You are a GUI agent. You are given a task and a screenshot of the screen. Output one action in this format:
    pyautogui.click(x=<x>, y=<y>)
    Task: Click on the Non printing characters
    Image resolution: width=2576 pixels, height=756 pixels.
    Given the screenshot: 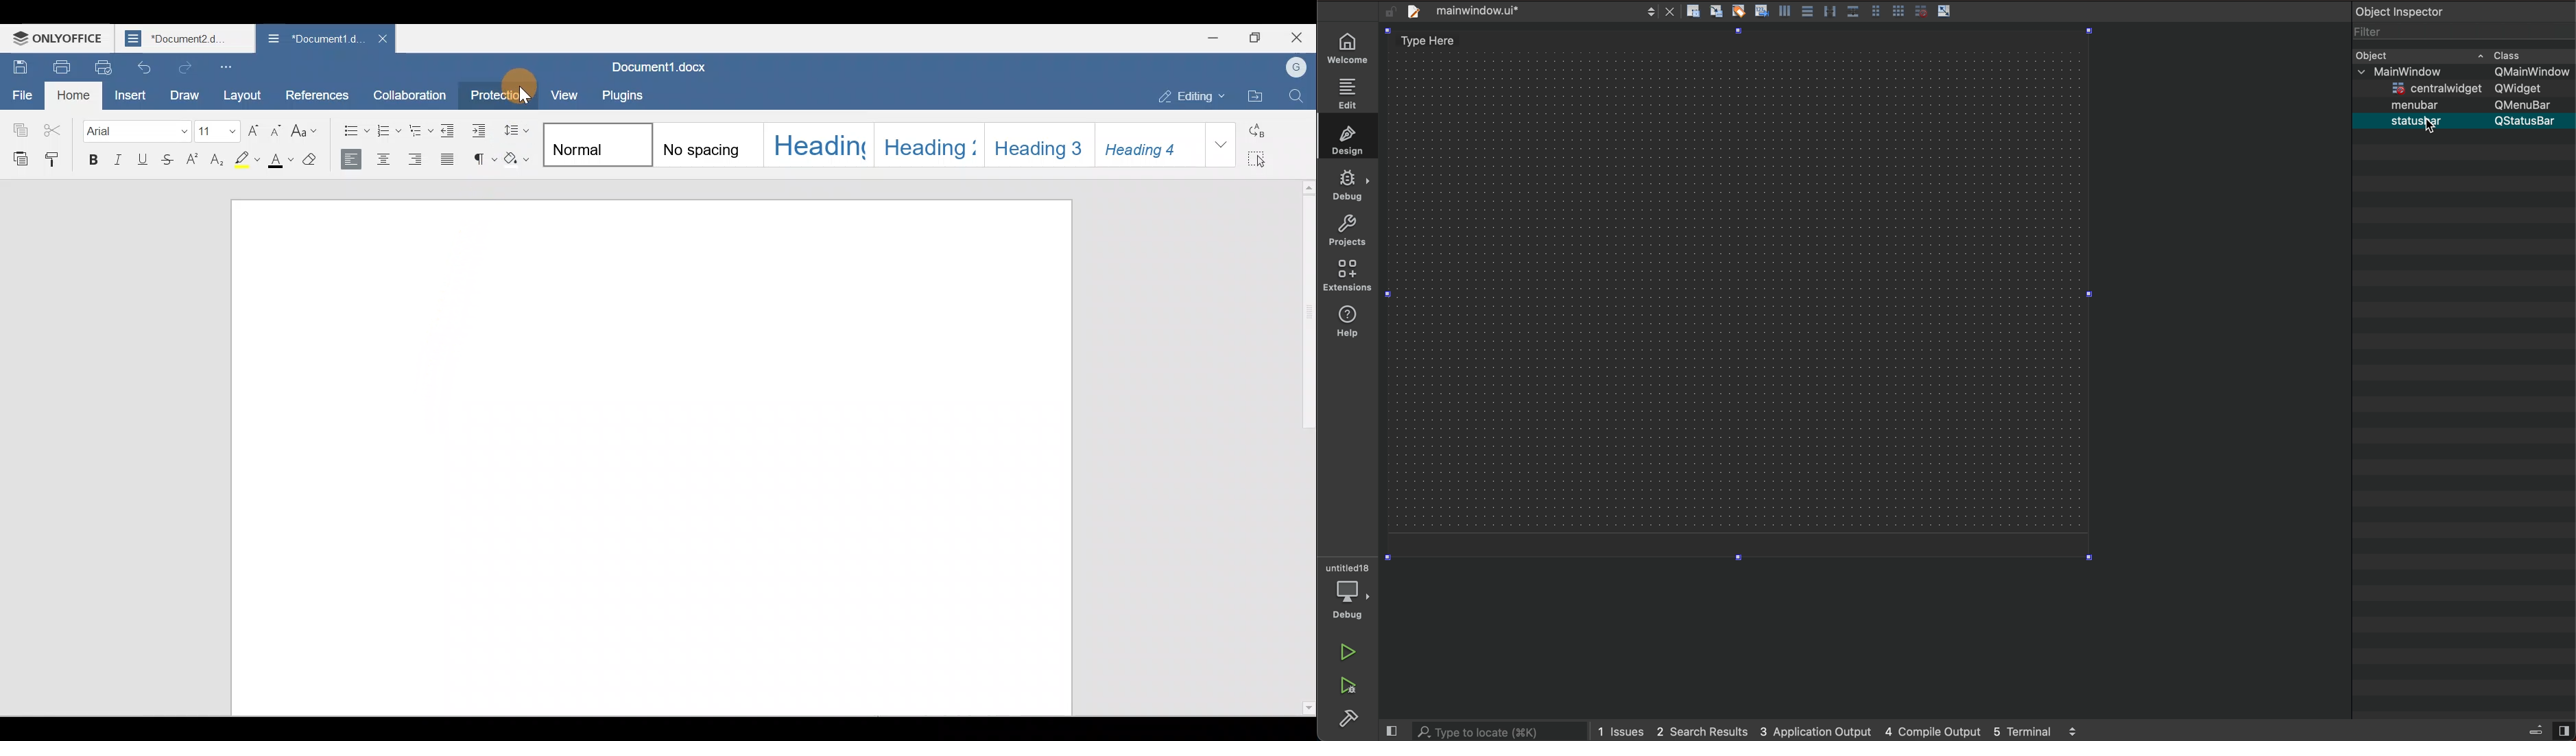 What is the action you would take?
    pyautogui.click(x=480, y=158)
    